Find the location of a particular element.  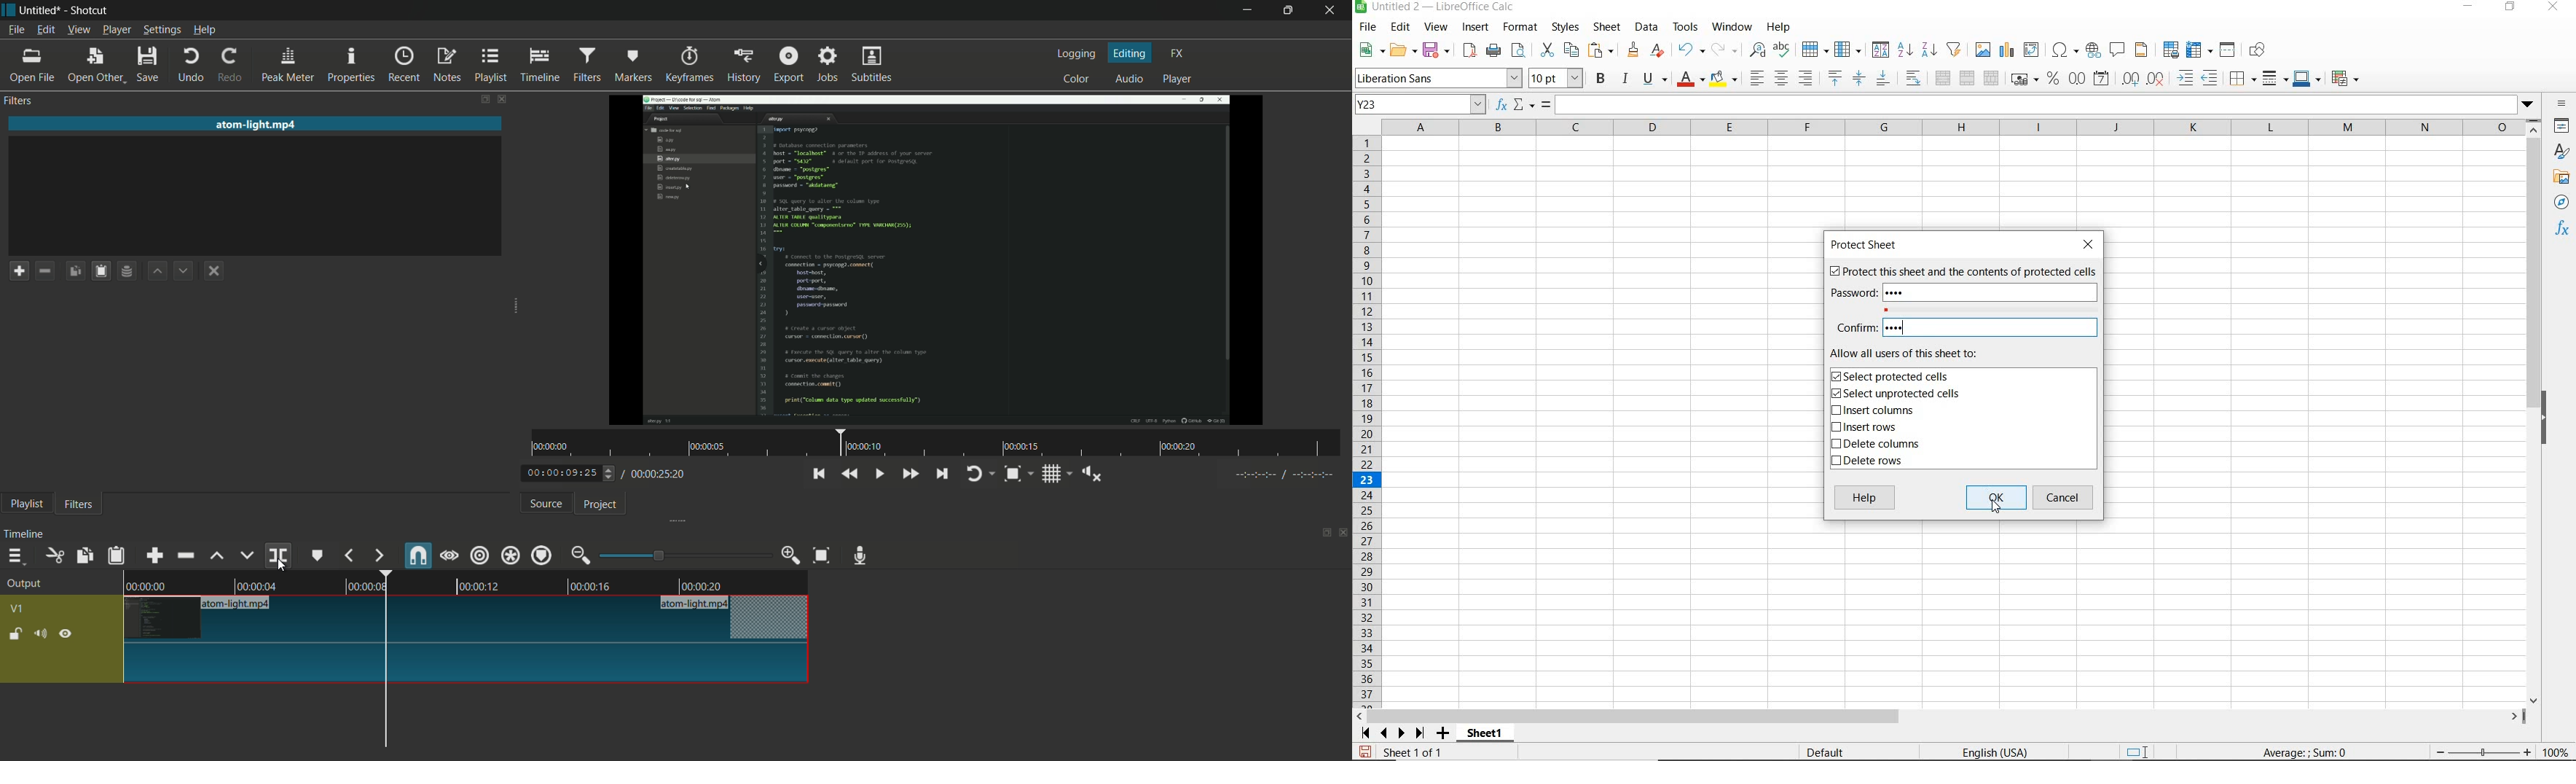

 is located at coordinates (1280, 477).